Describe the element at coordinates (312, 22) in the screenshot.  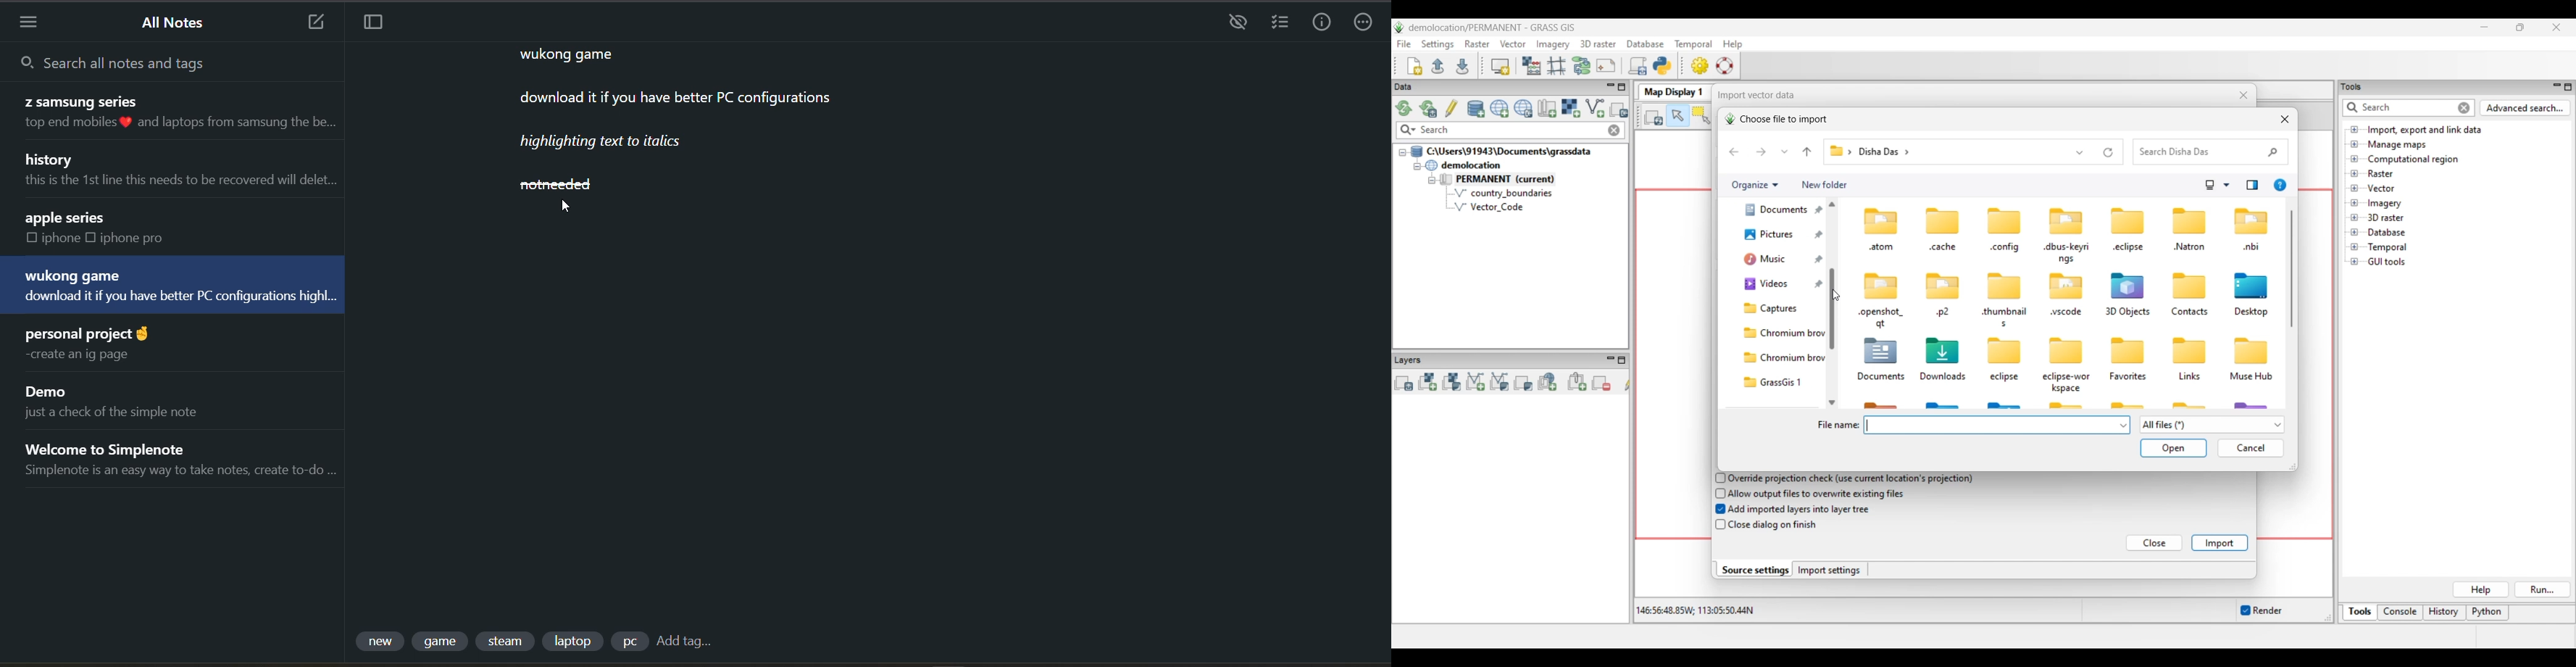
I see `new note` at that location.